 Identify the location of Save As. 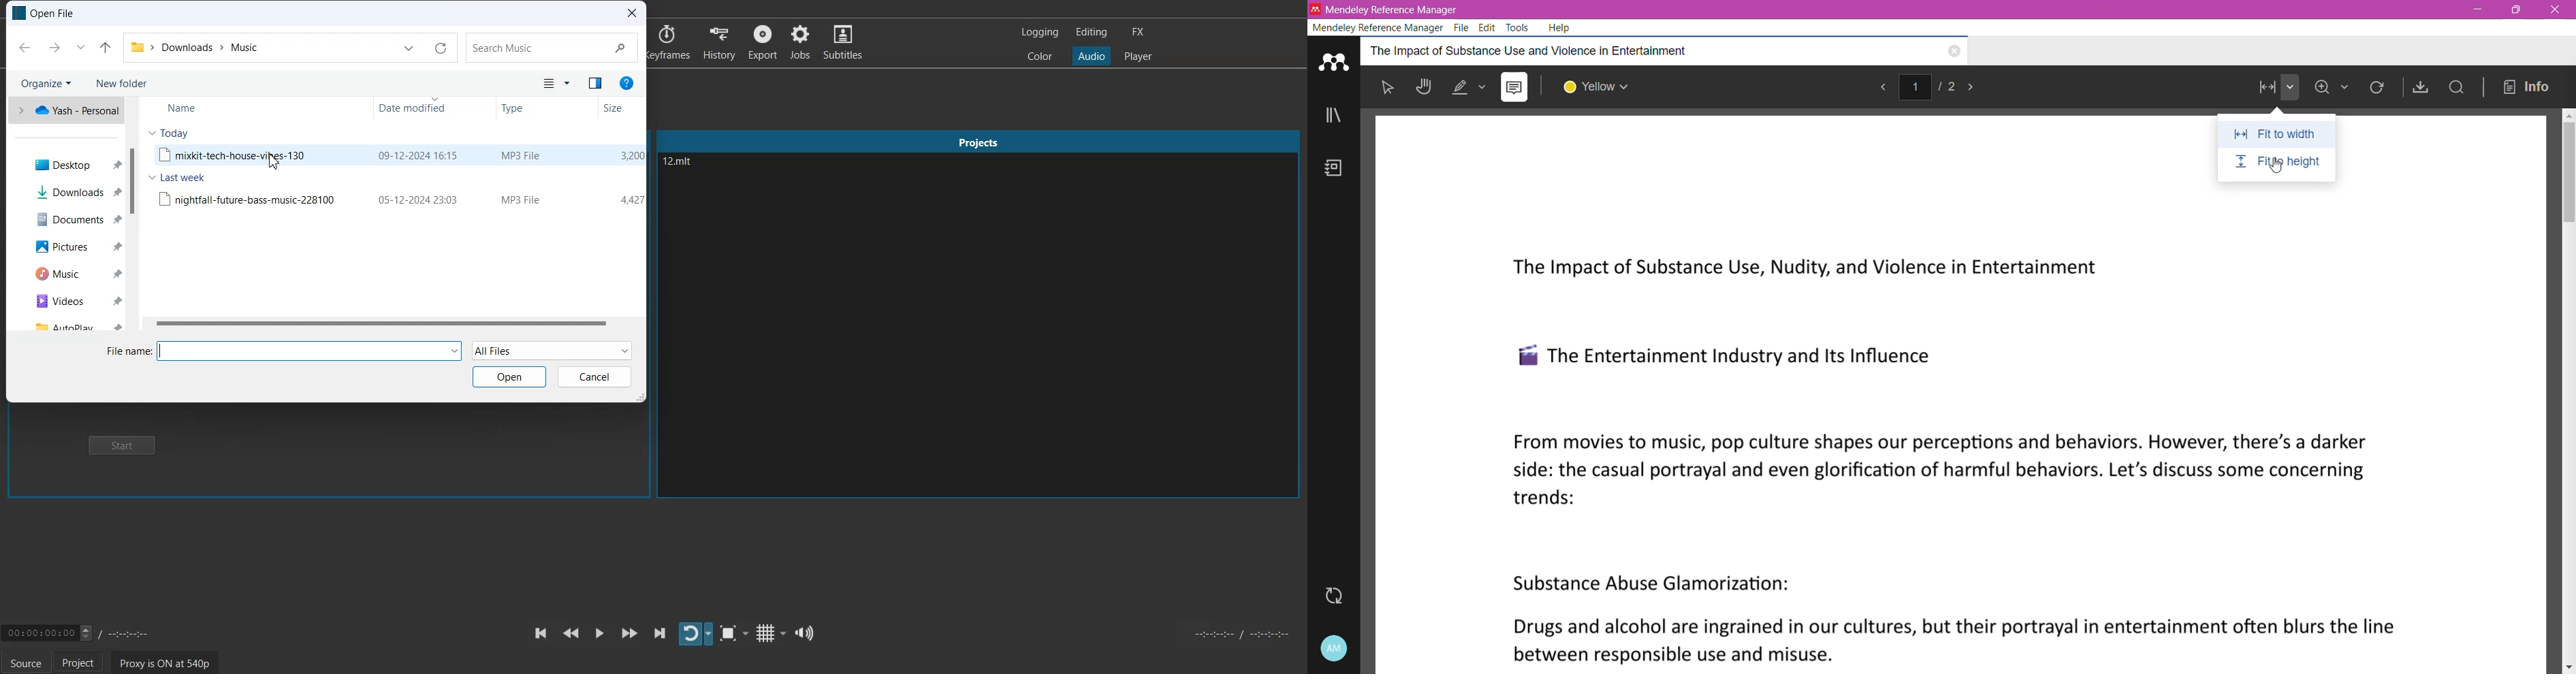
(2418, 87).